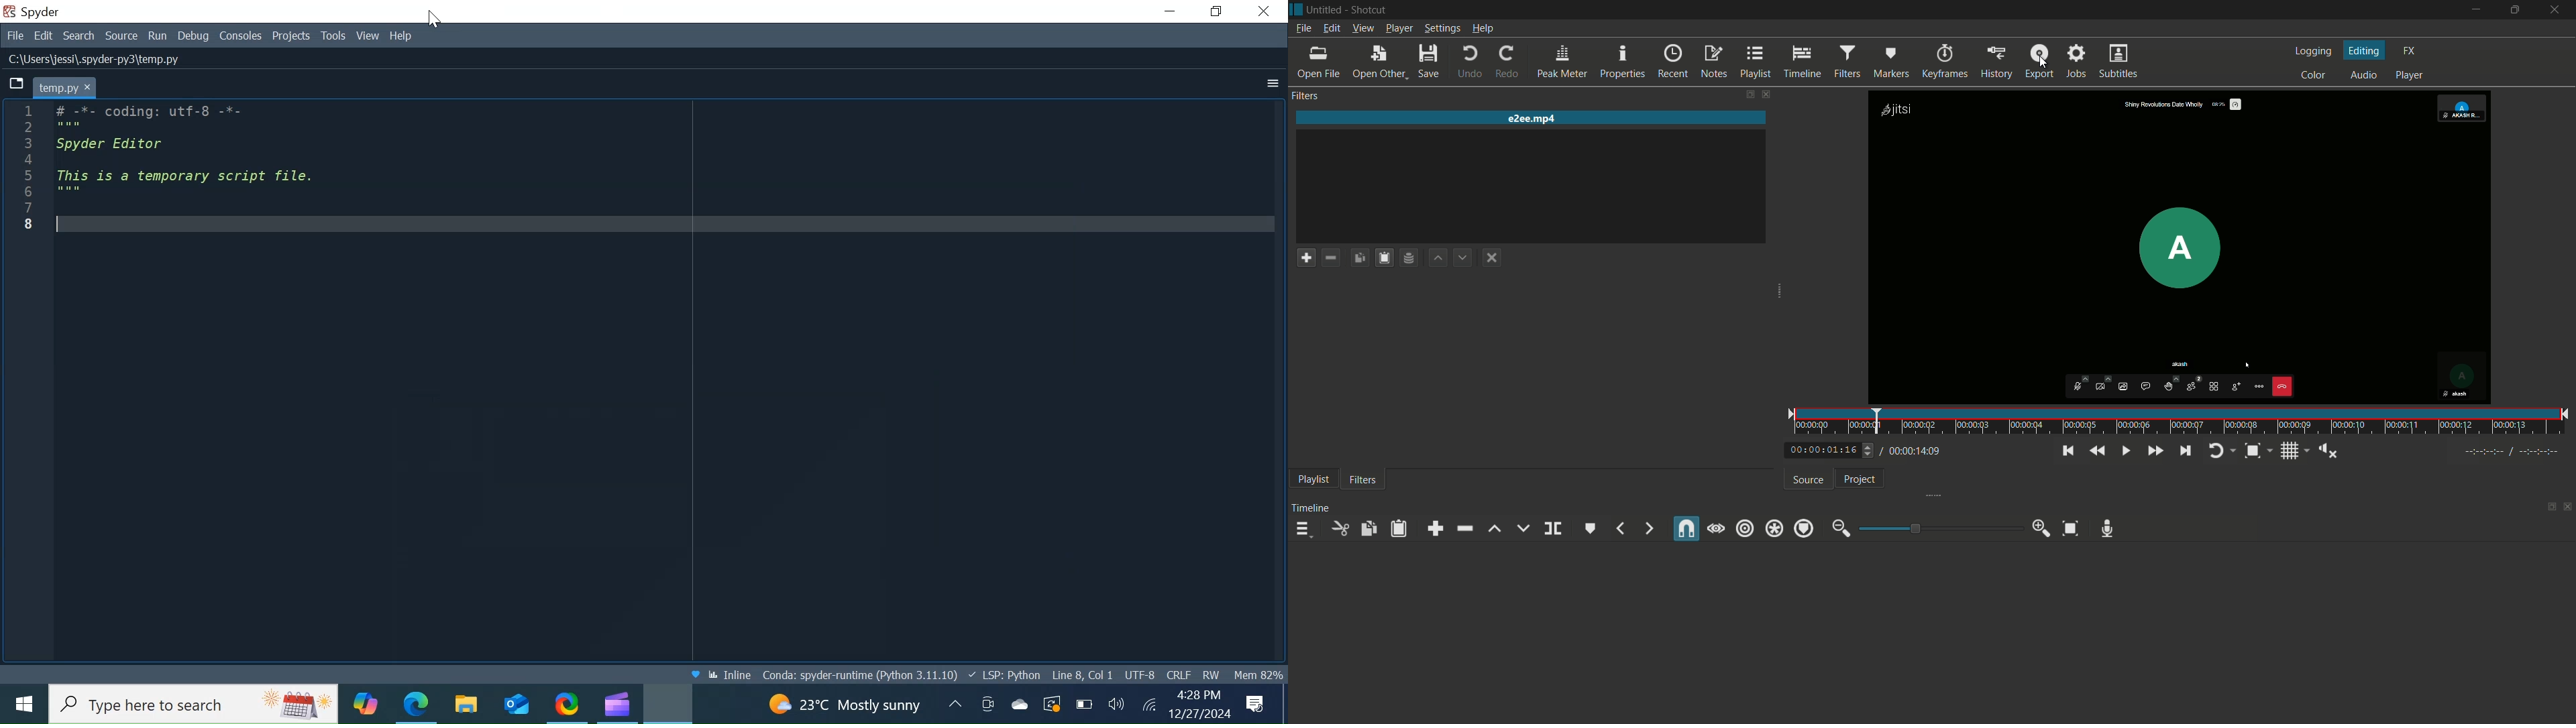 The height and width of the screenshot is (728, 2576). I want to click on toggle zoom, so click(2253, 451).